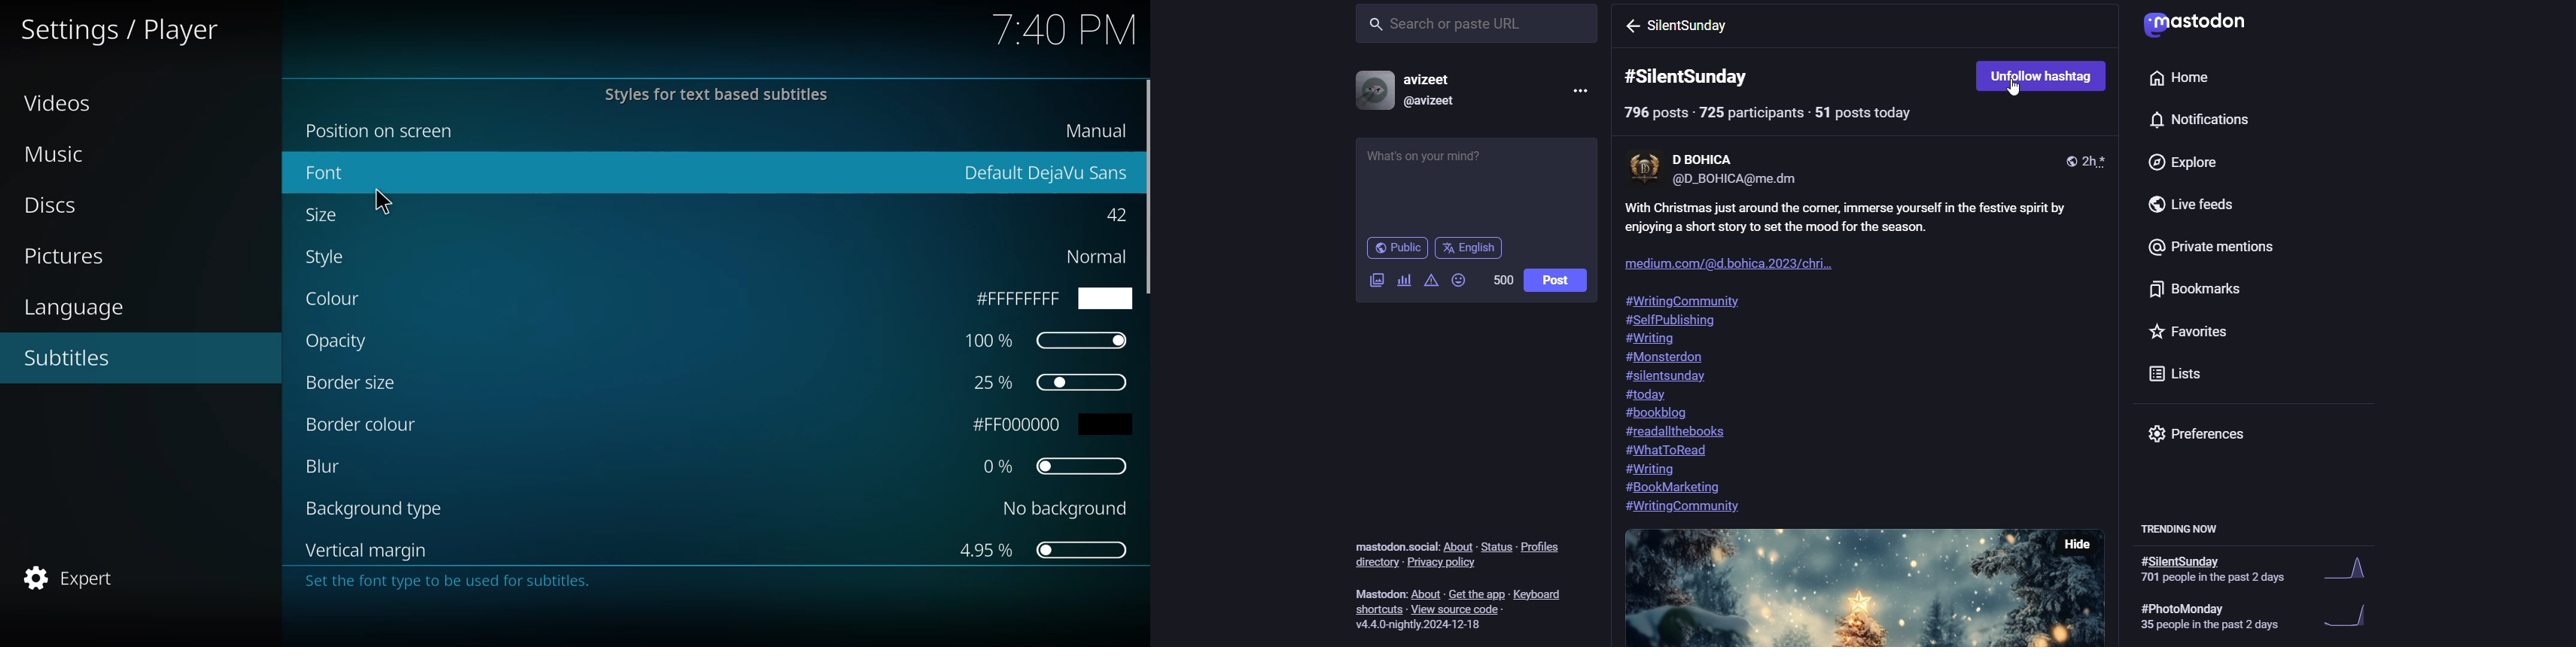 The width and height of the screenshot is (2576, 672). Describe the element at coordinates (1056, 465) in the screenshot. I see `0` at that location.